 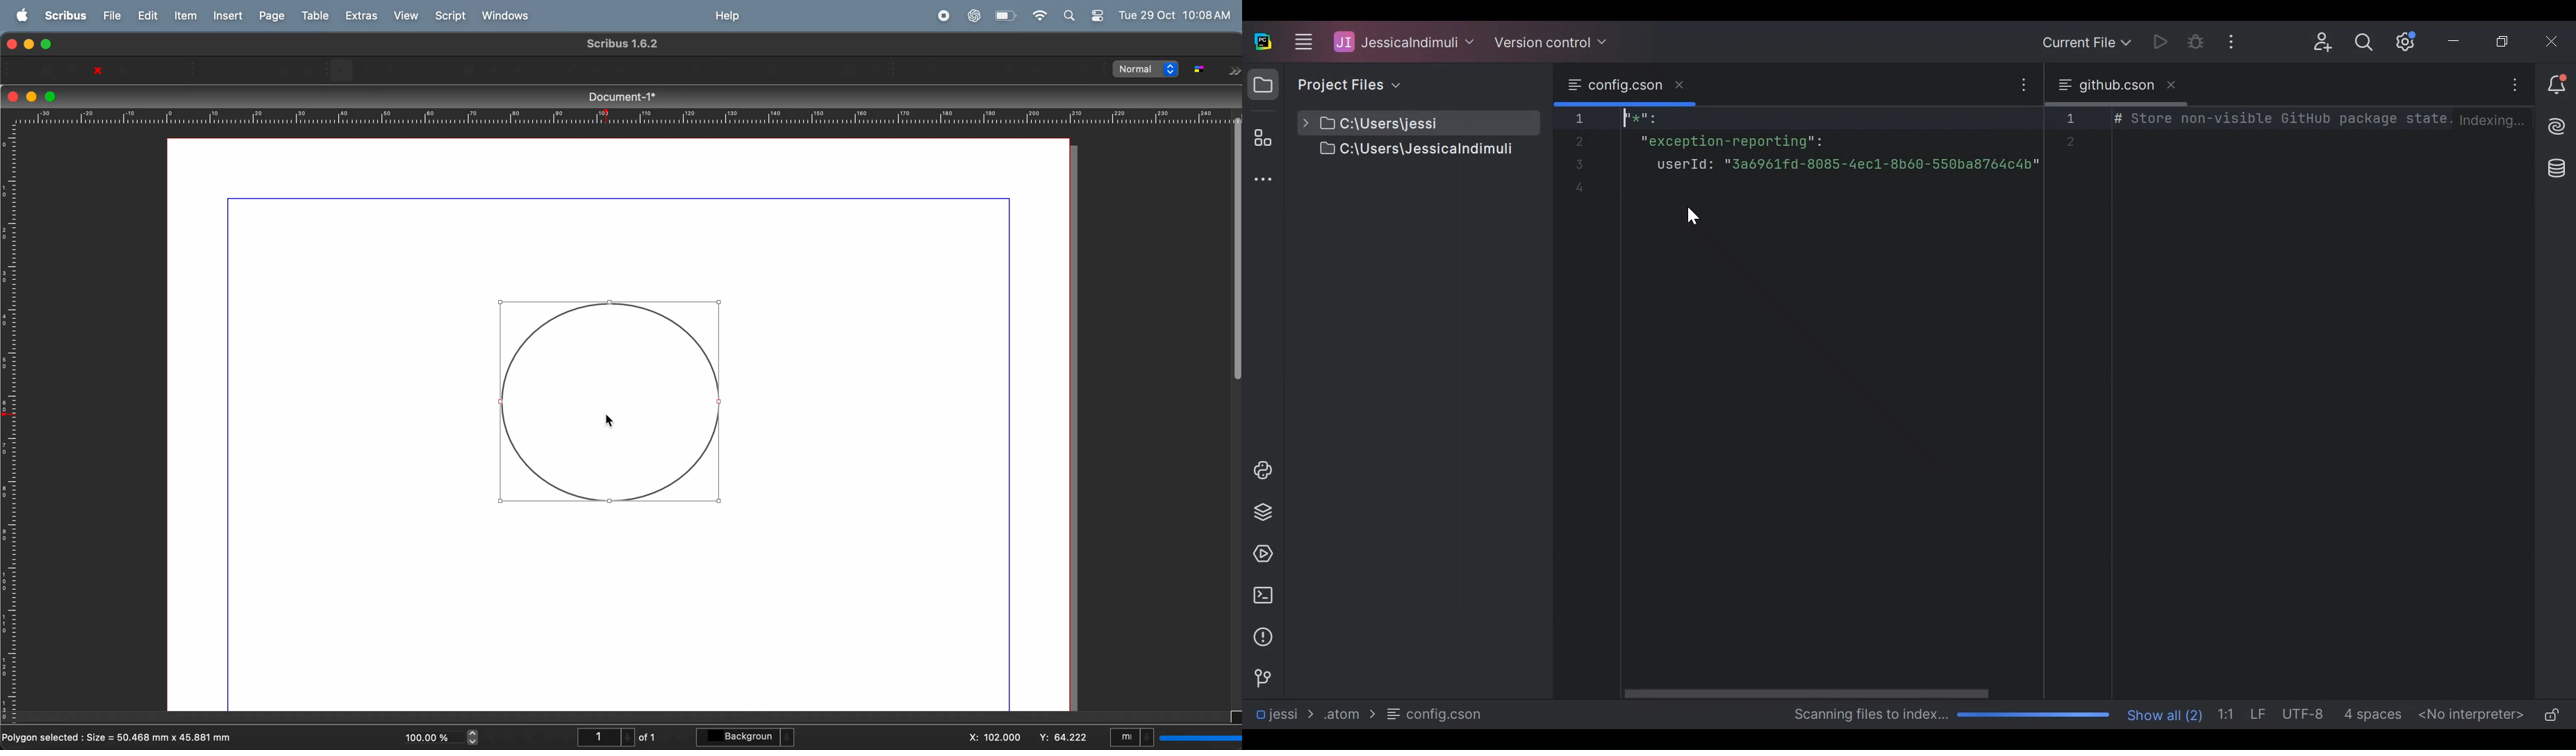 I want to click on minimize, so click(x=32, y=97).